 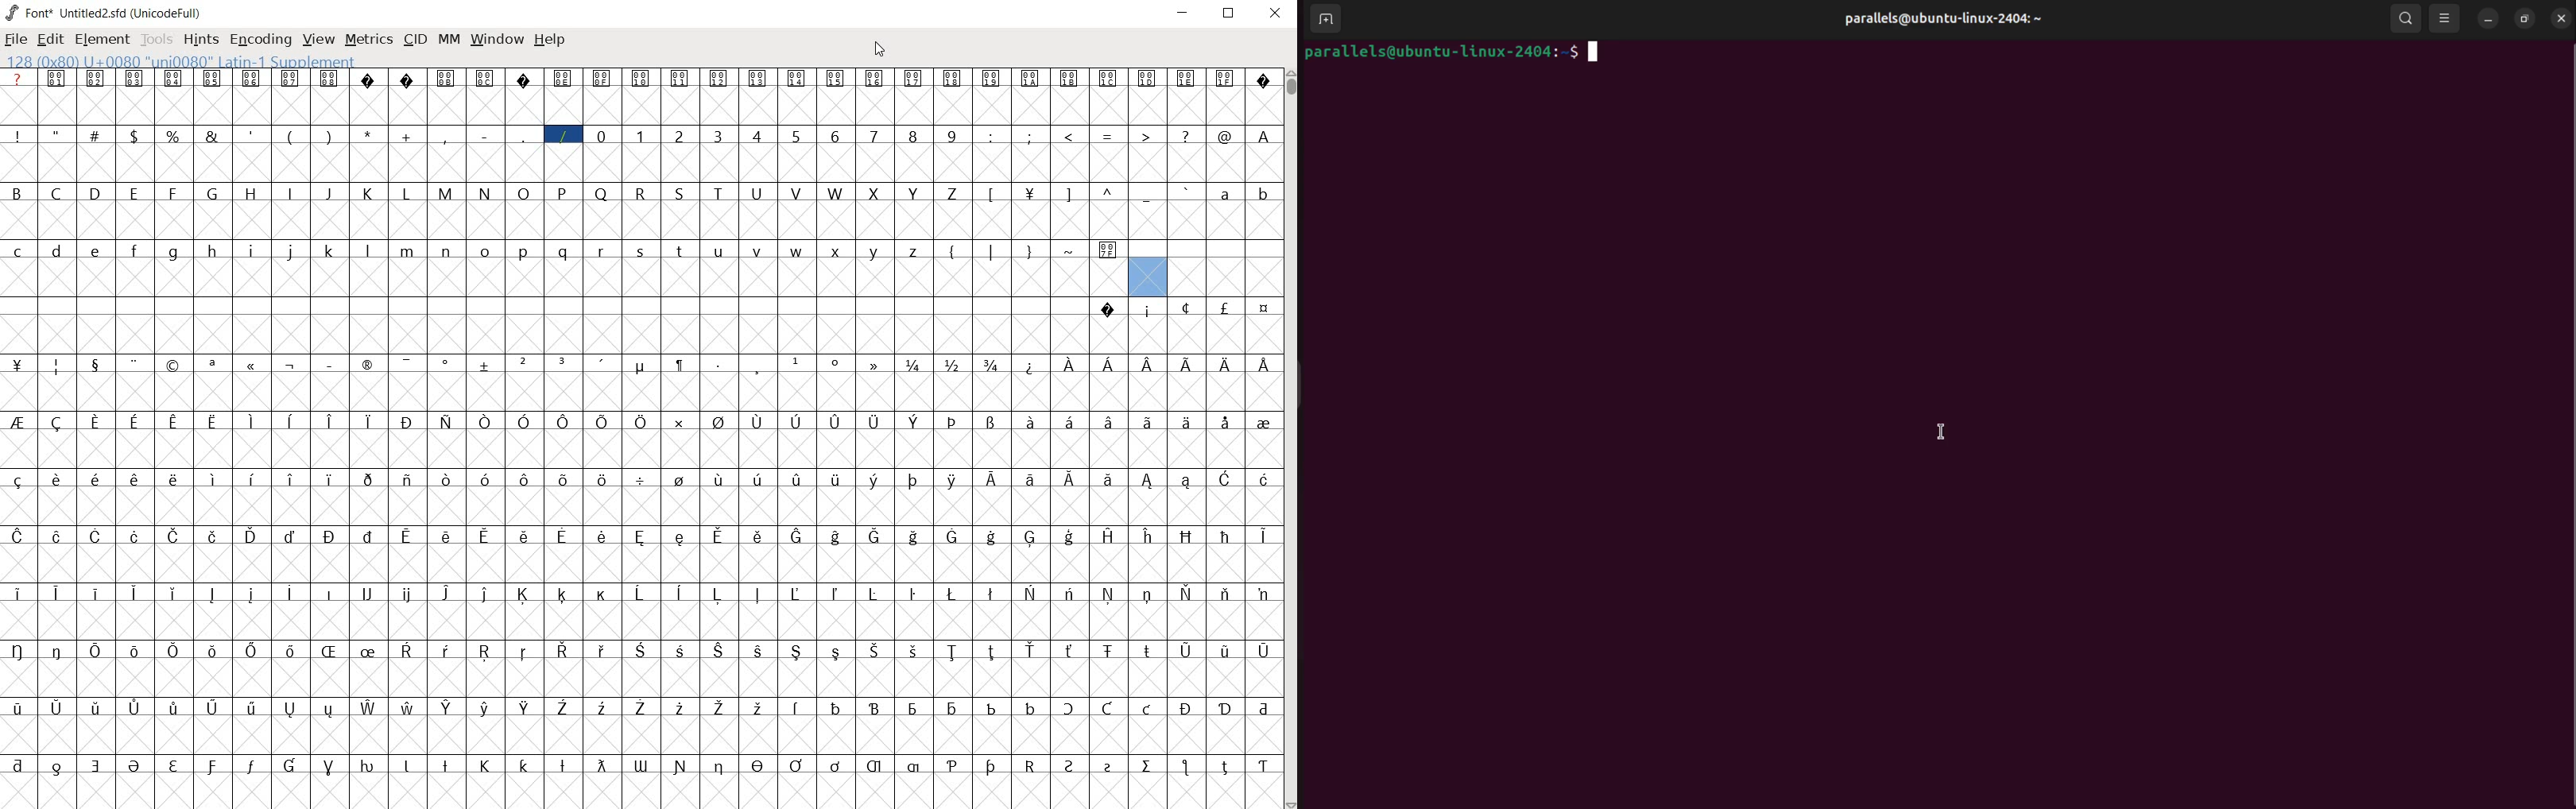 What do you see at coordinates (174, 479) in the screenshot?
I see `glyph` at bounding box center [174, 479].